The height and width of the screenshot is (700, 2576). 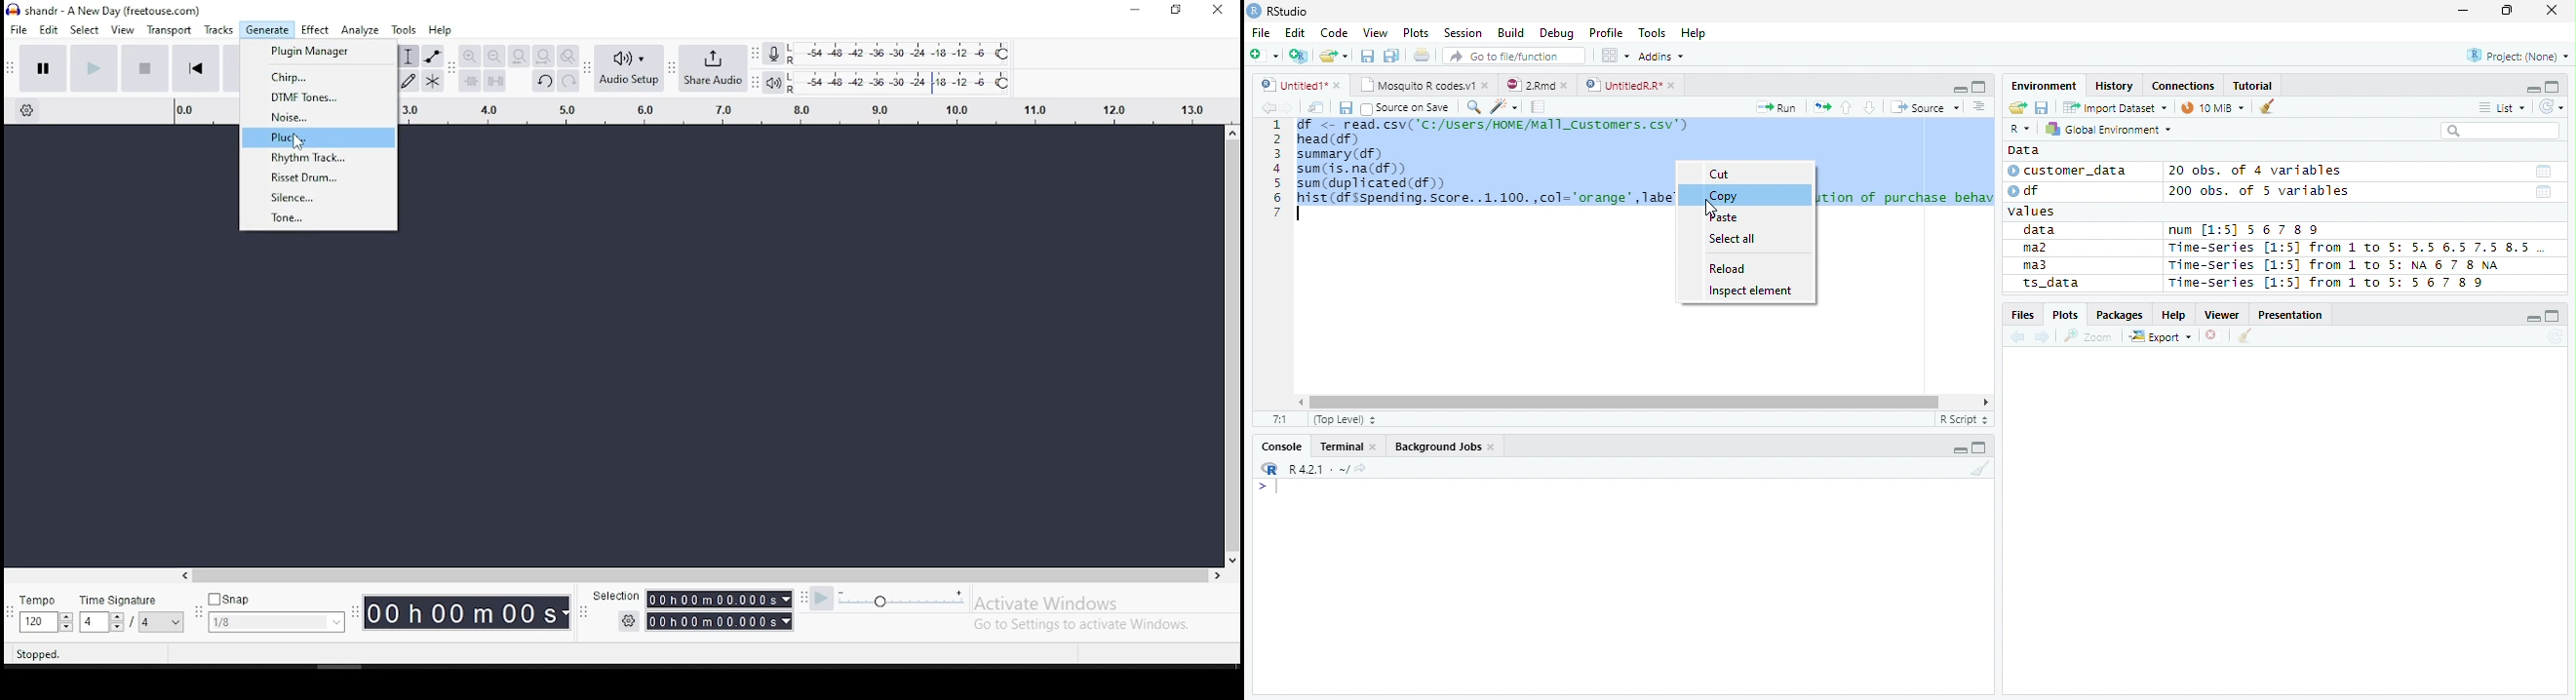 I want to click on Print, so click(x=1421, y=56).